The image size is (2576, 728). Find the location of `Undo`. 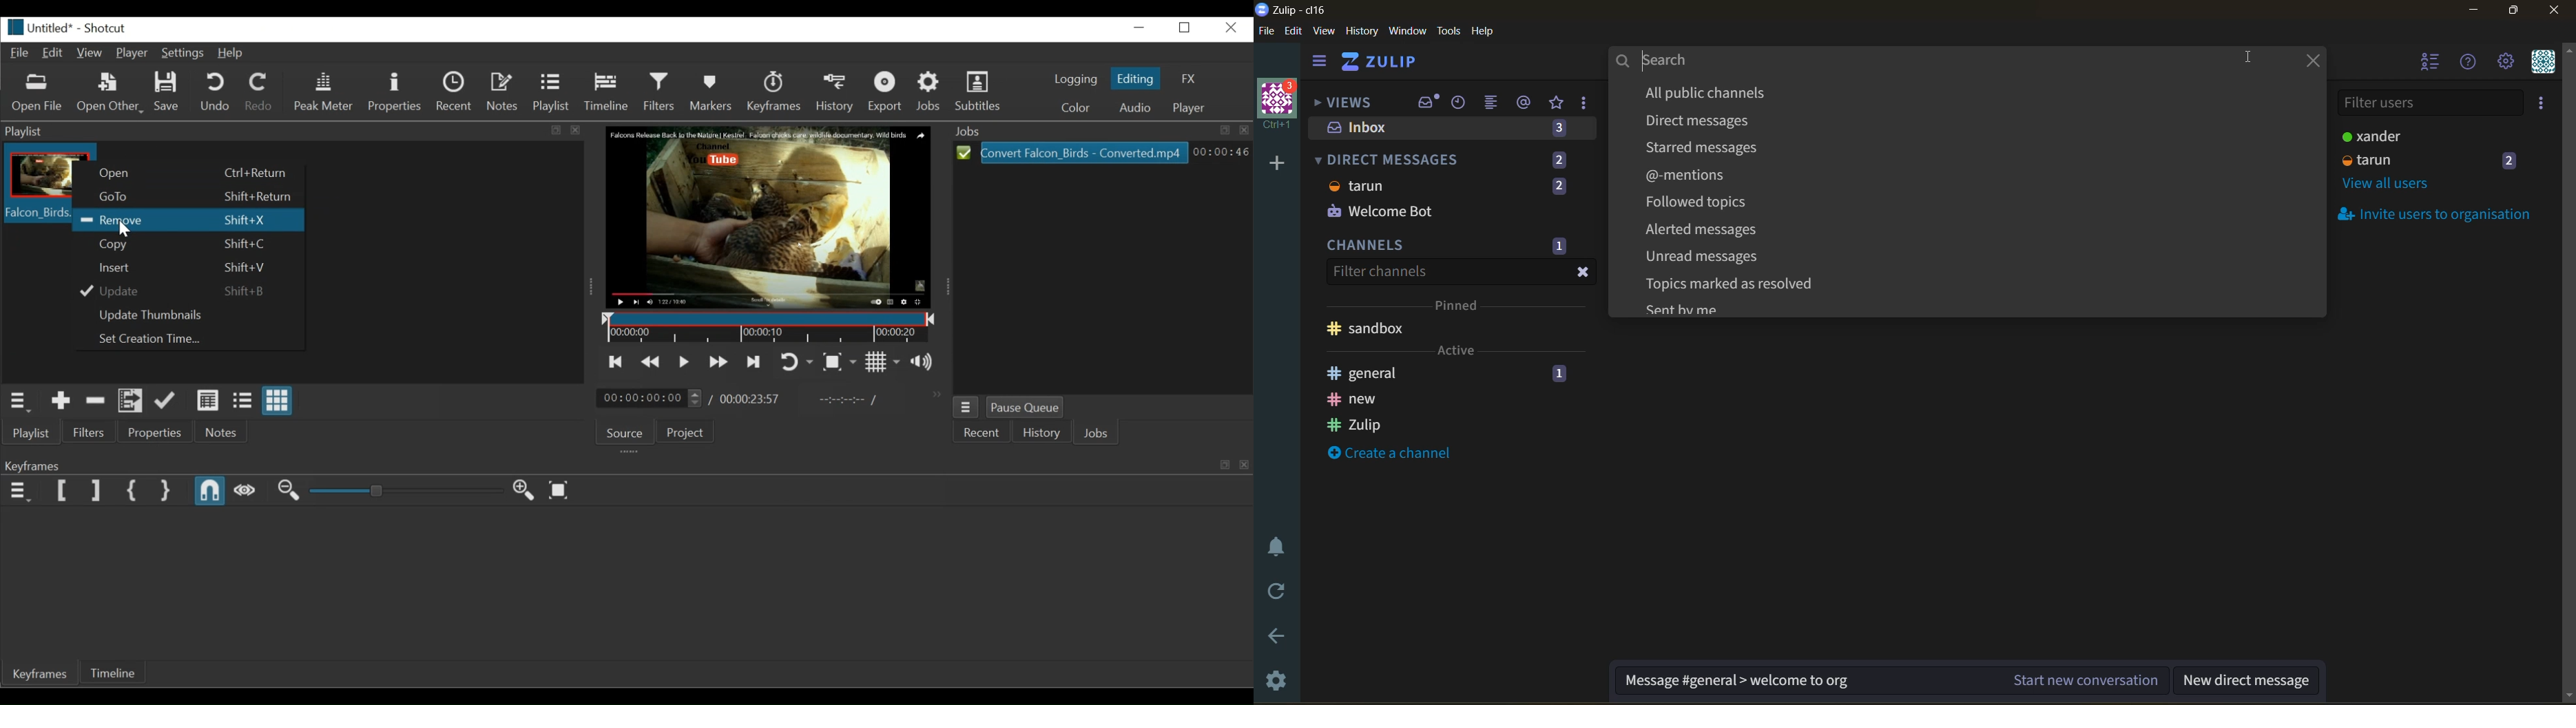

Undo is located at coordinates (217, 91).